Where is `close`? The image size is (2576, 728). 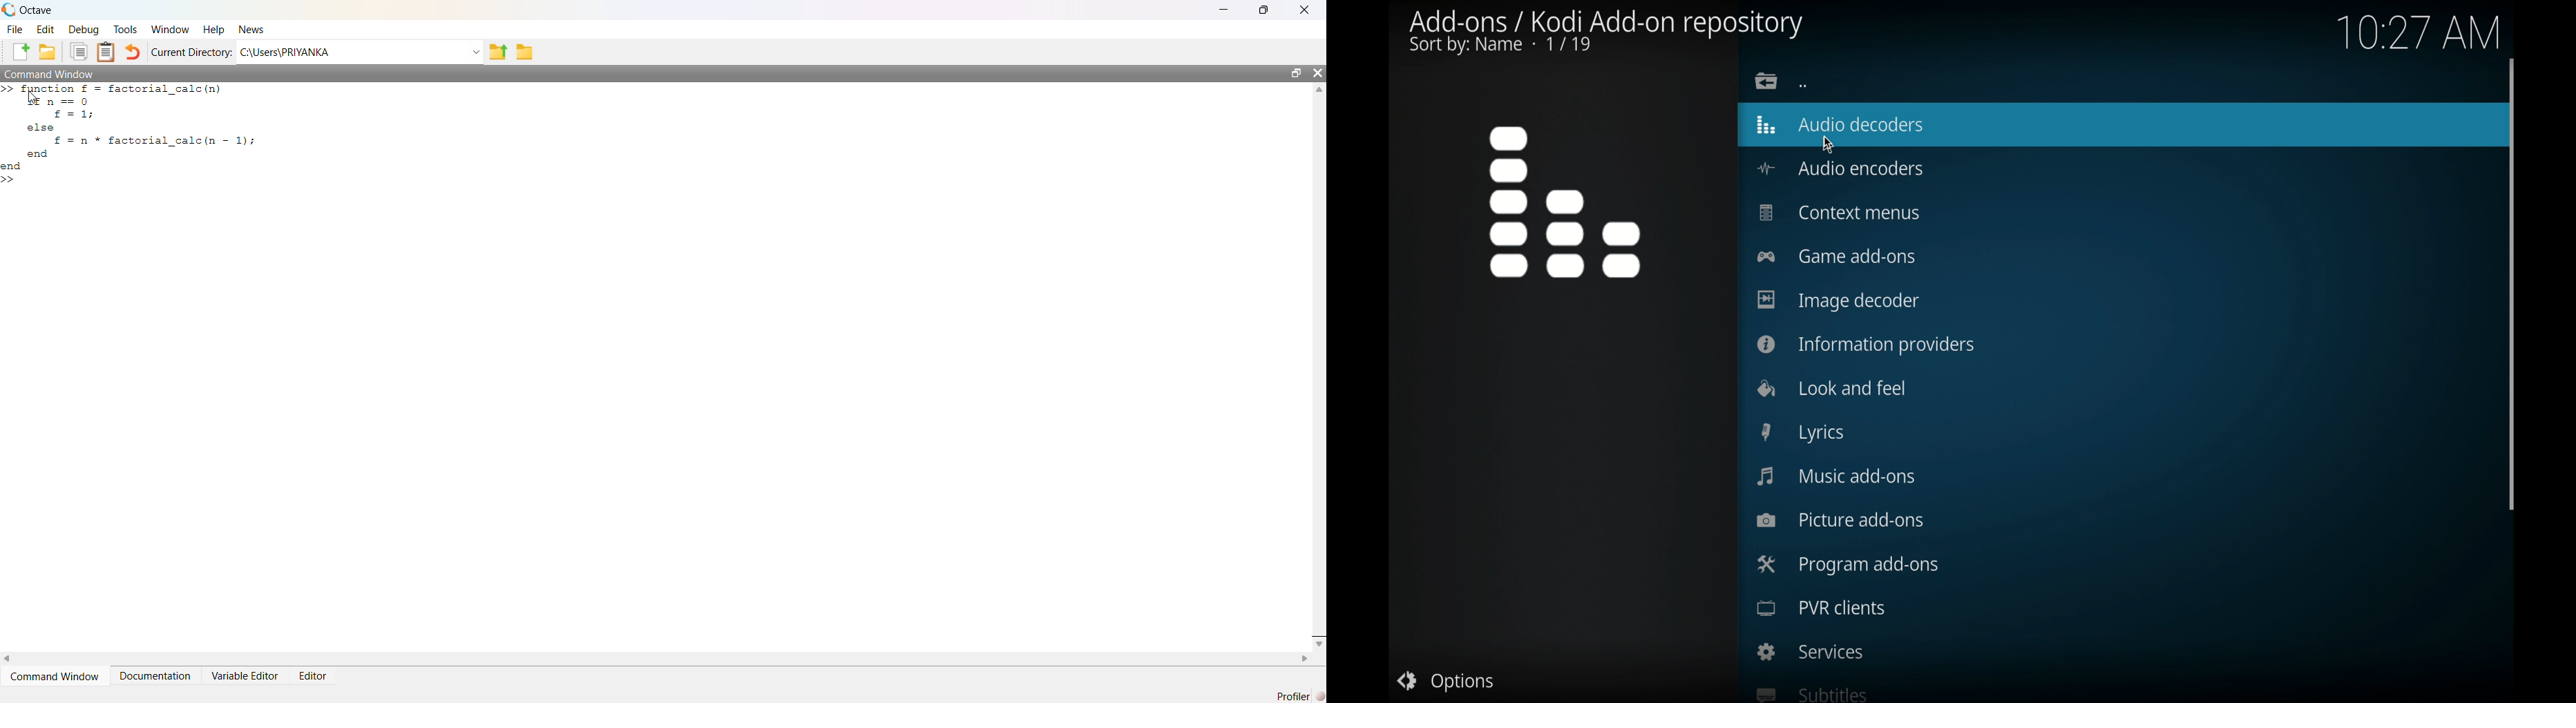
close is located at coordinates (1317, 73).